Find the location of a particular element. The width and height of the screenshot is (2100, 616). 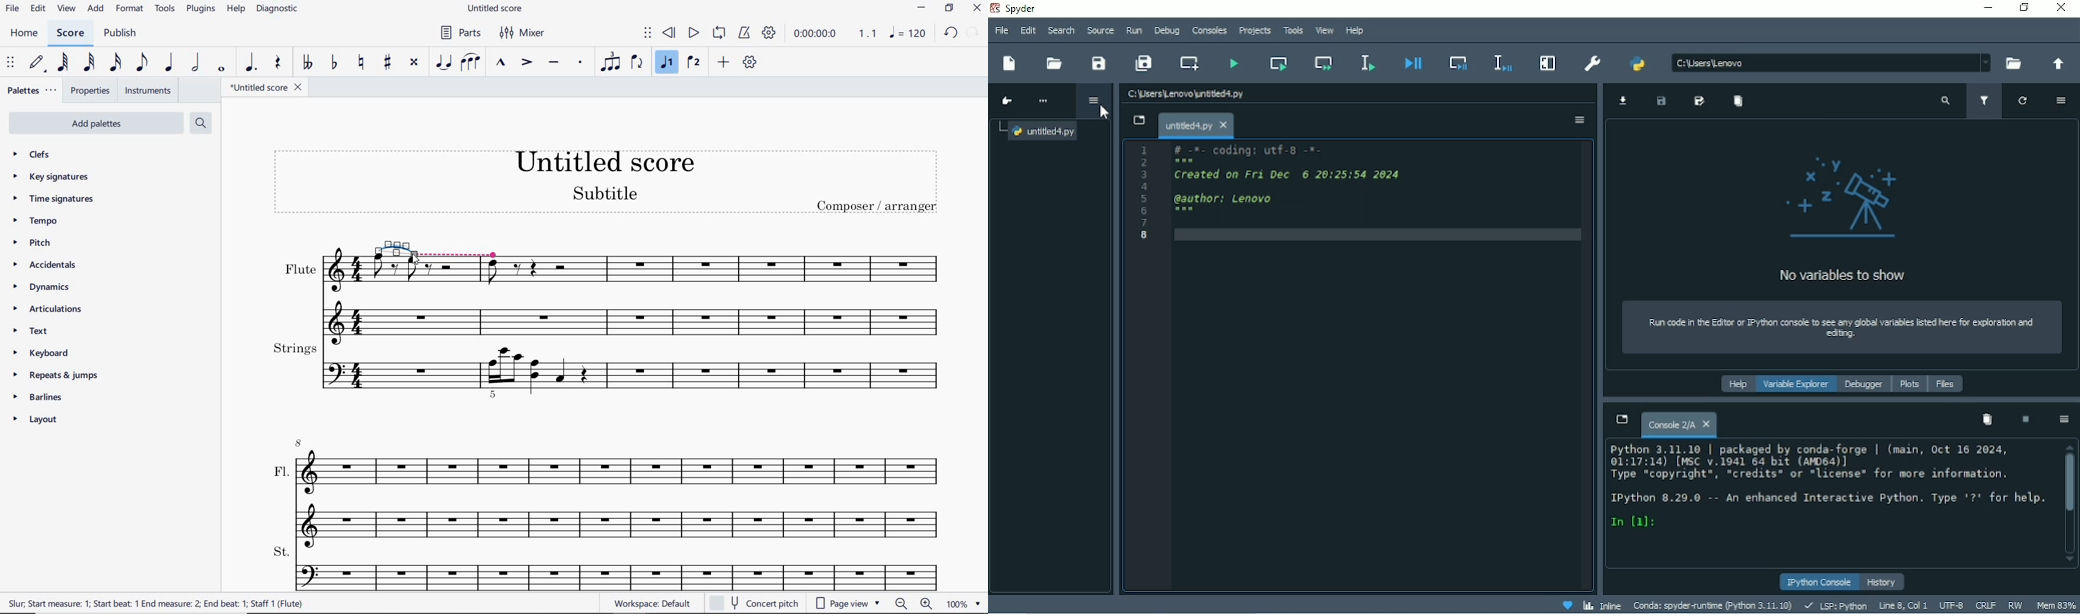

cursor is located at coordinates (415, 259).